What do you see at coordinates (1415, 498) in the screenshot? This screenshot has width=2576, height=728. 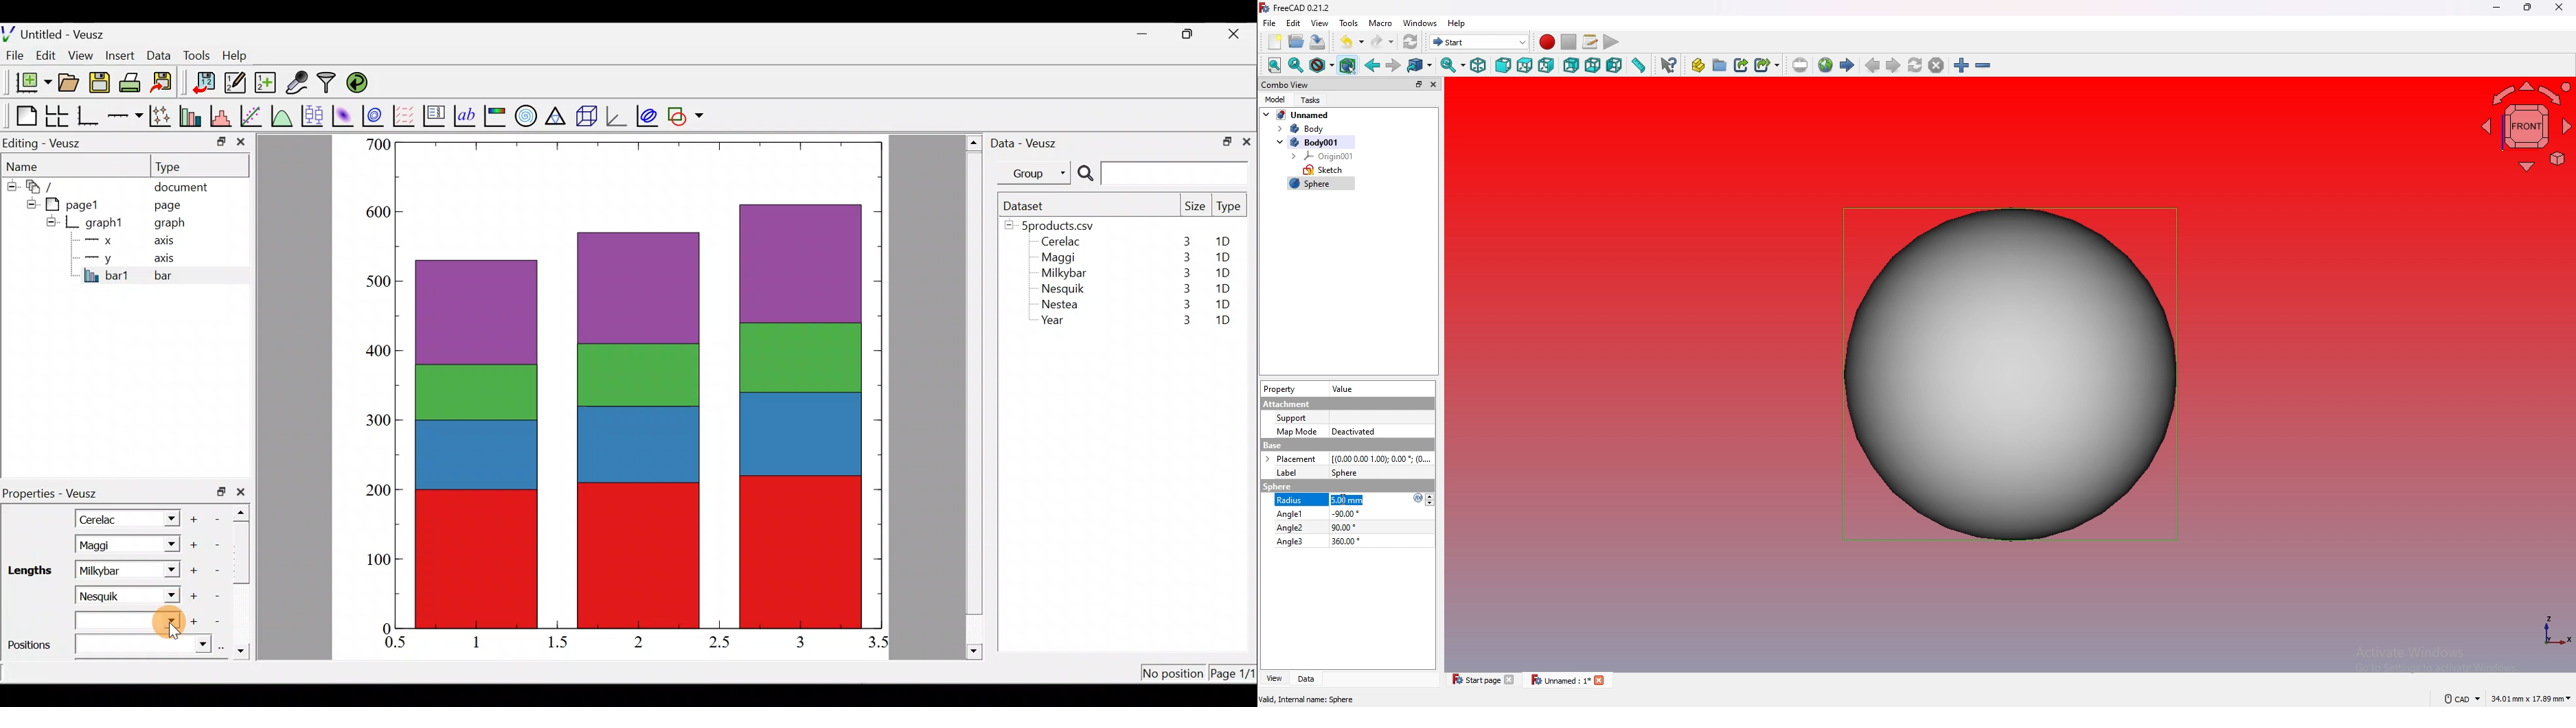 I see `logo` at bounding box center [1415, 498].